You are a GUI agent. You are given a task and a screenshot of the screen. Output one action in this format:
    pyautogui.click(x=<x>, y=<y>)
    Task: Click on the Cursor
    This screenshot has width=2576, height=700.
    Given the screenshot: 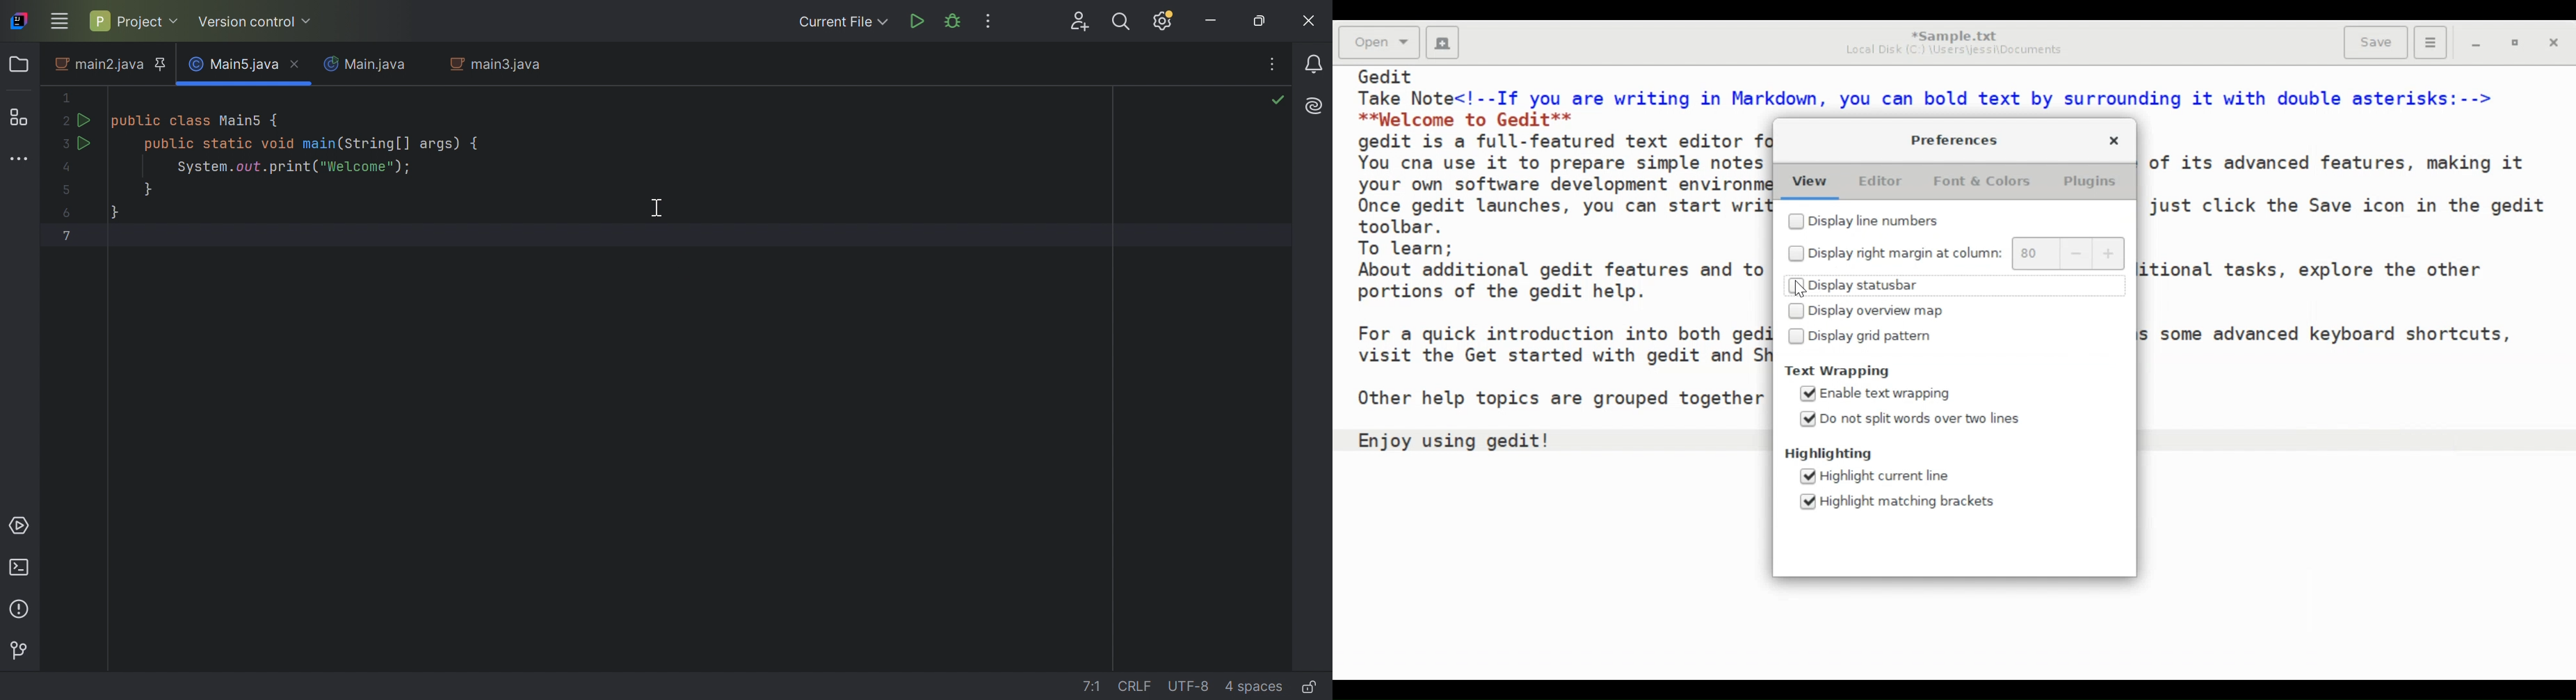 What is the action you would take?
    pyautogui.click(x=1800, y=289)
    